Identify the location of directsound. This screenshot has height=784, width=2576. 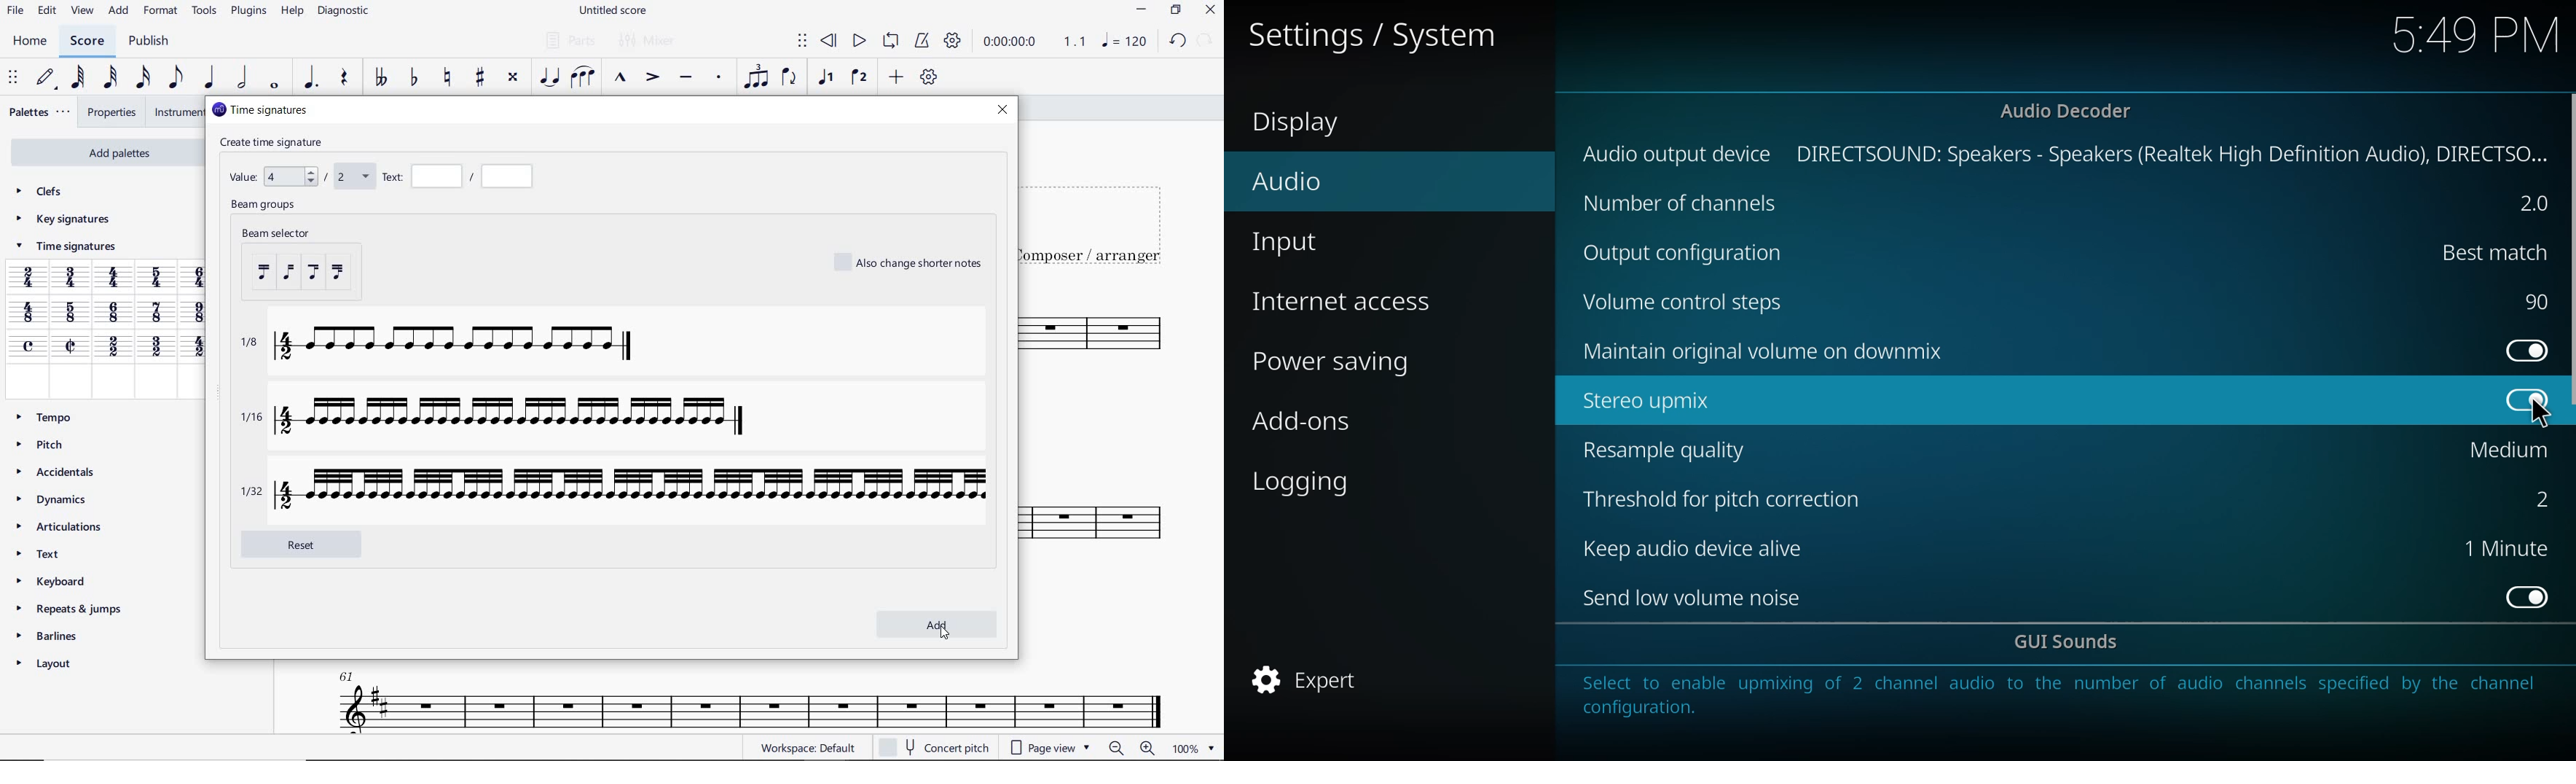
(2172, 151).